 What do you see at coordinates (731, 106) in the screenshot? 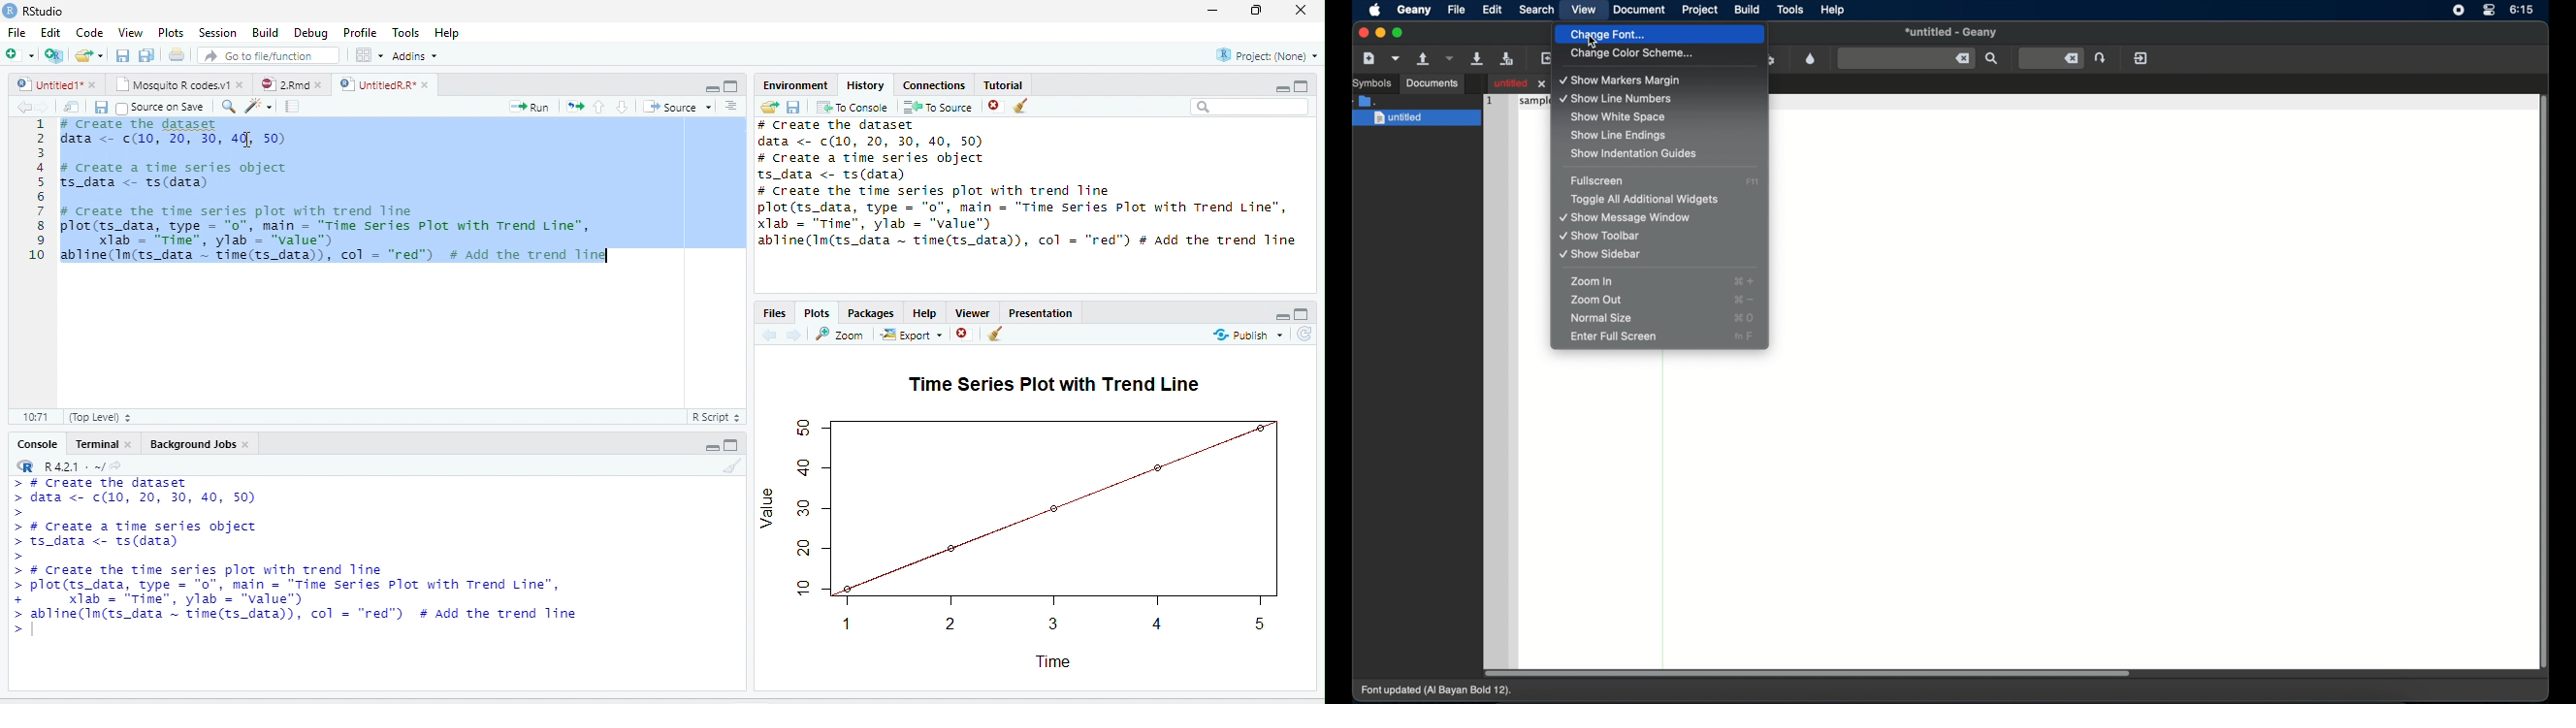
I see `Show document outline` at bounding box center [731, 106].